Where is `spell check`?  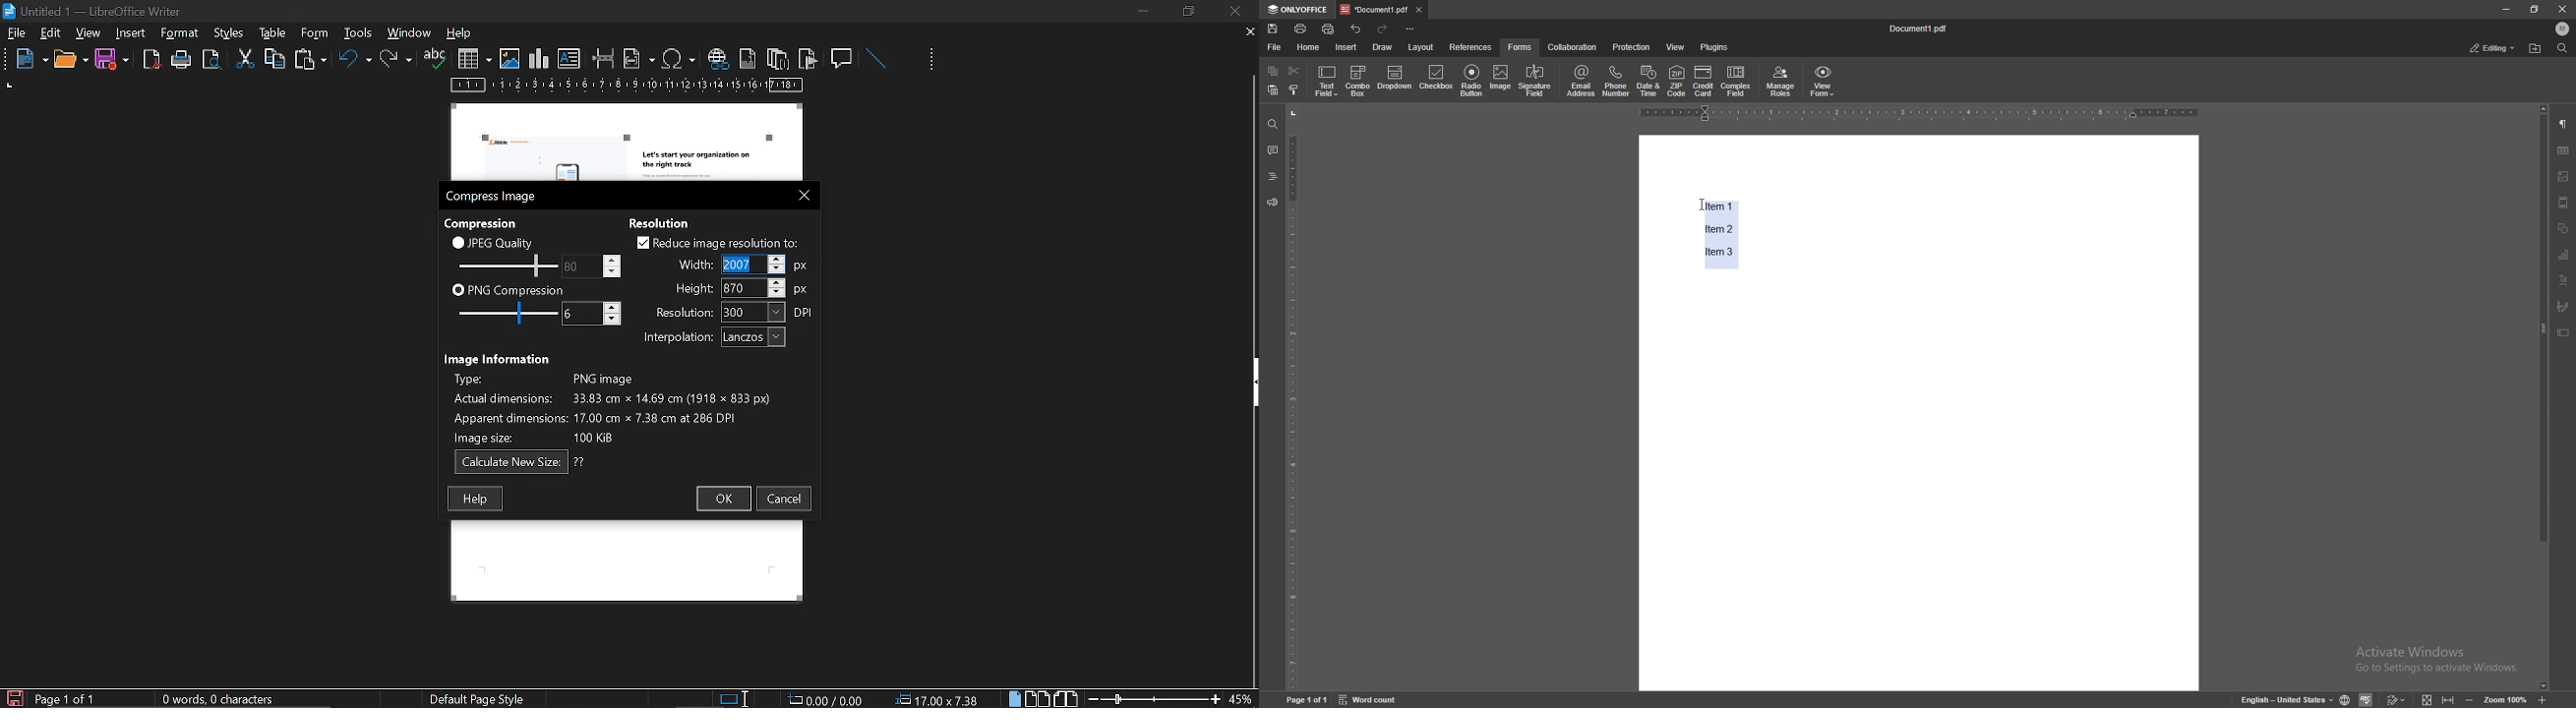
spell check is located at coordinates (2366, 699).